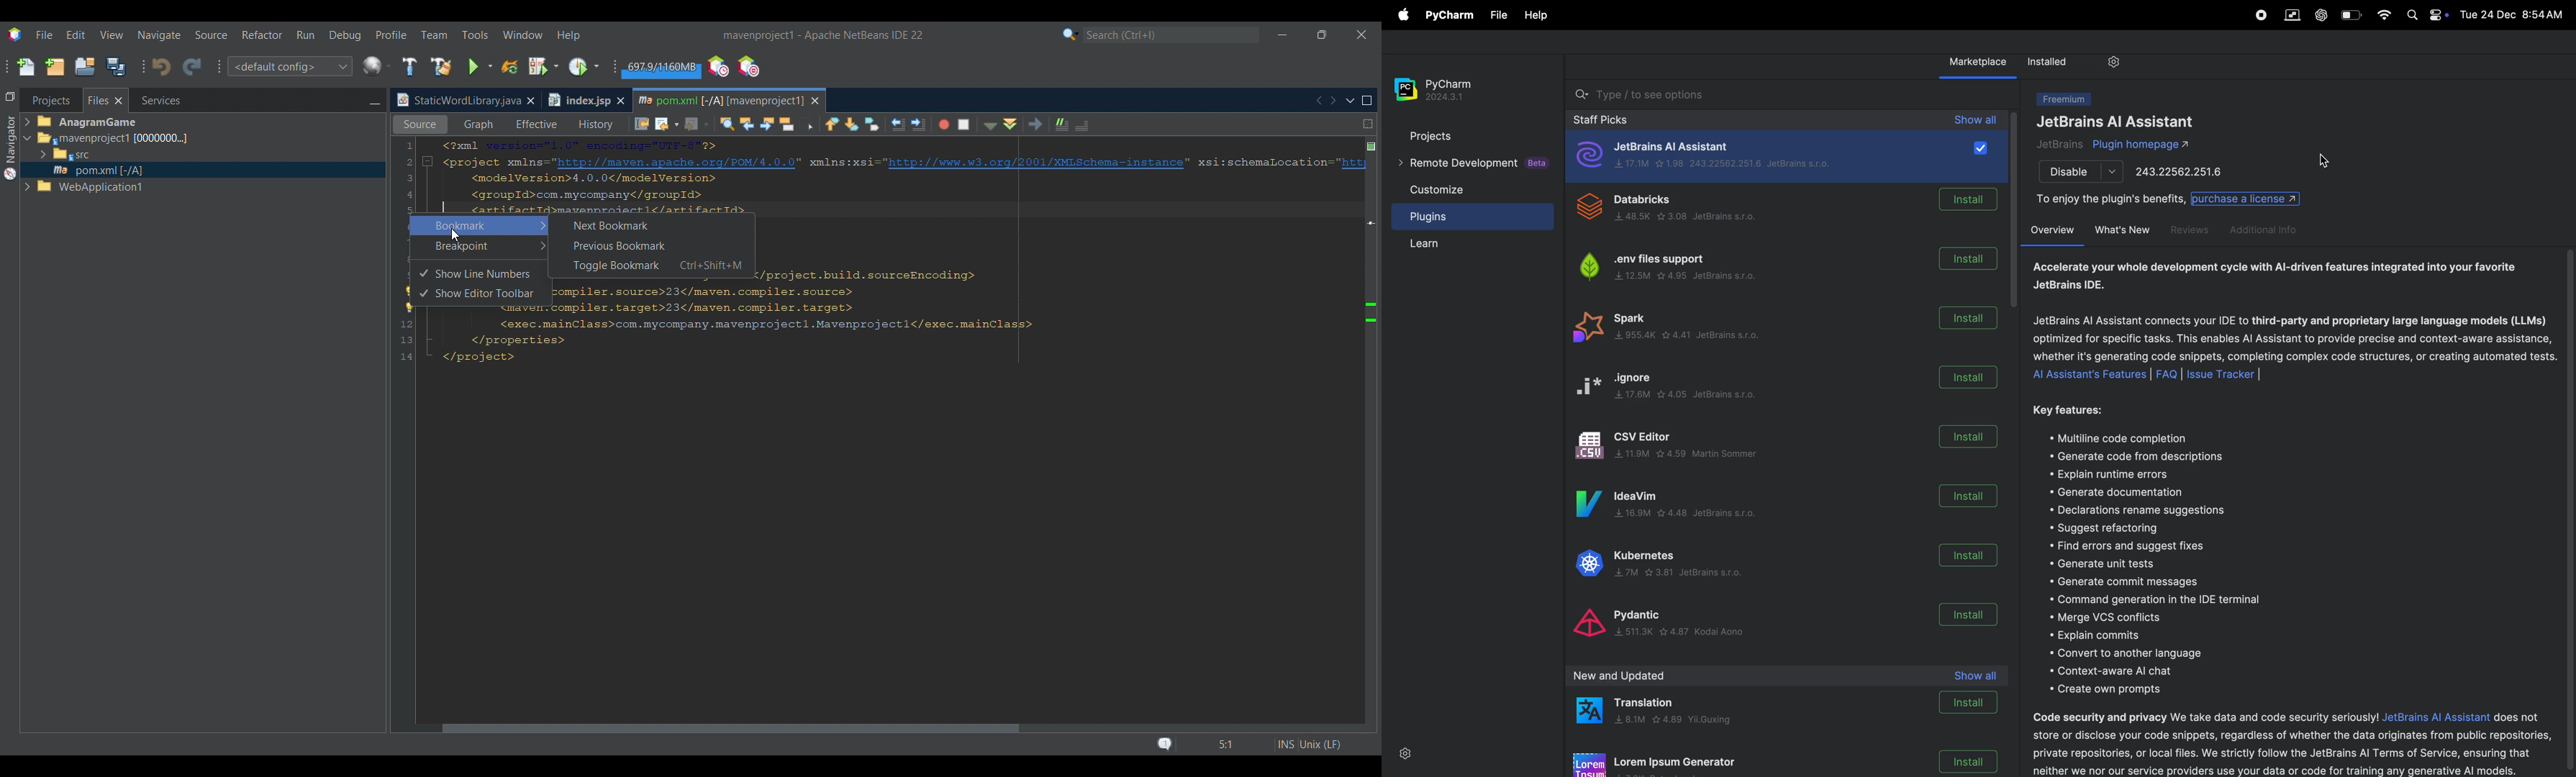  What do you see at coordinates (2082, 173) in the screenshot?
I see `disable` at bounding box center [2082, 173].